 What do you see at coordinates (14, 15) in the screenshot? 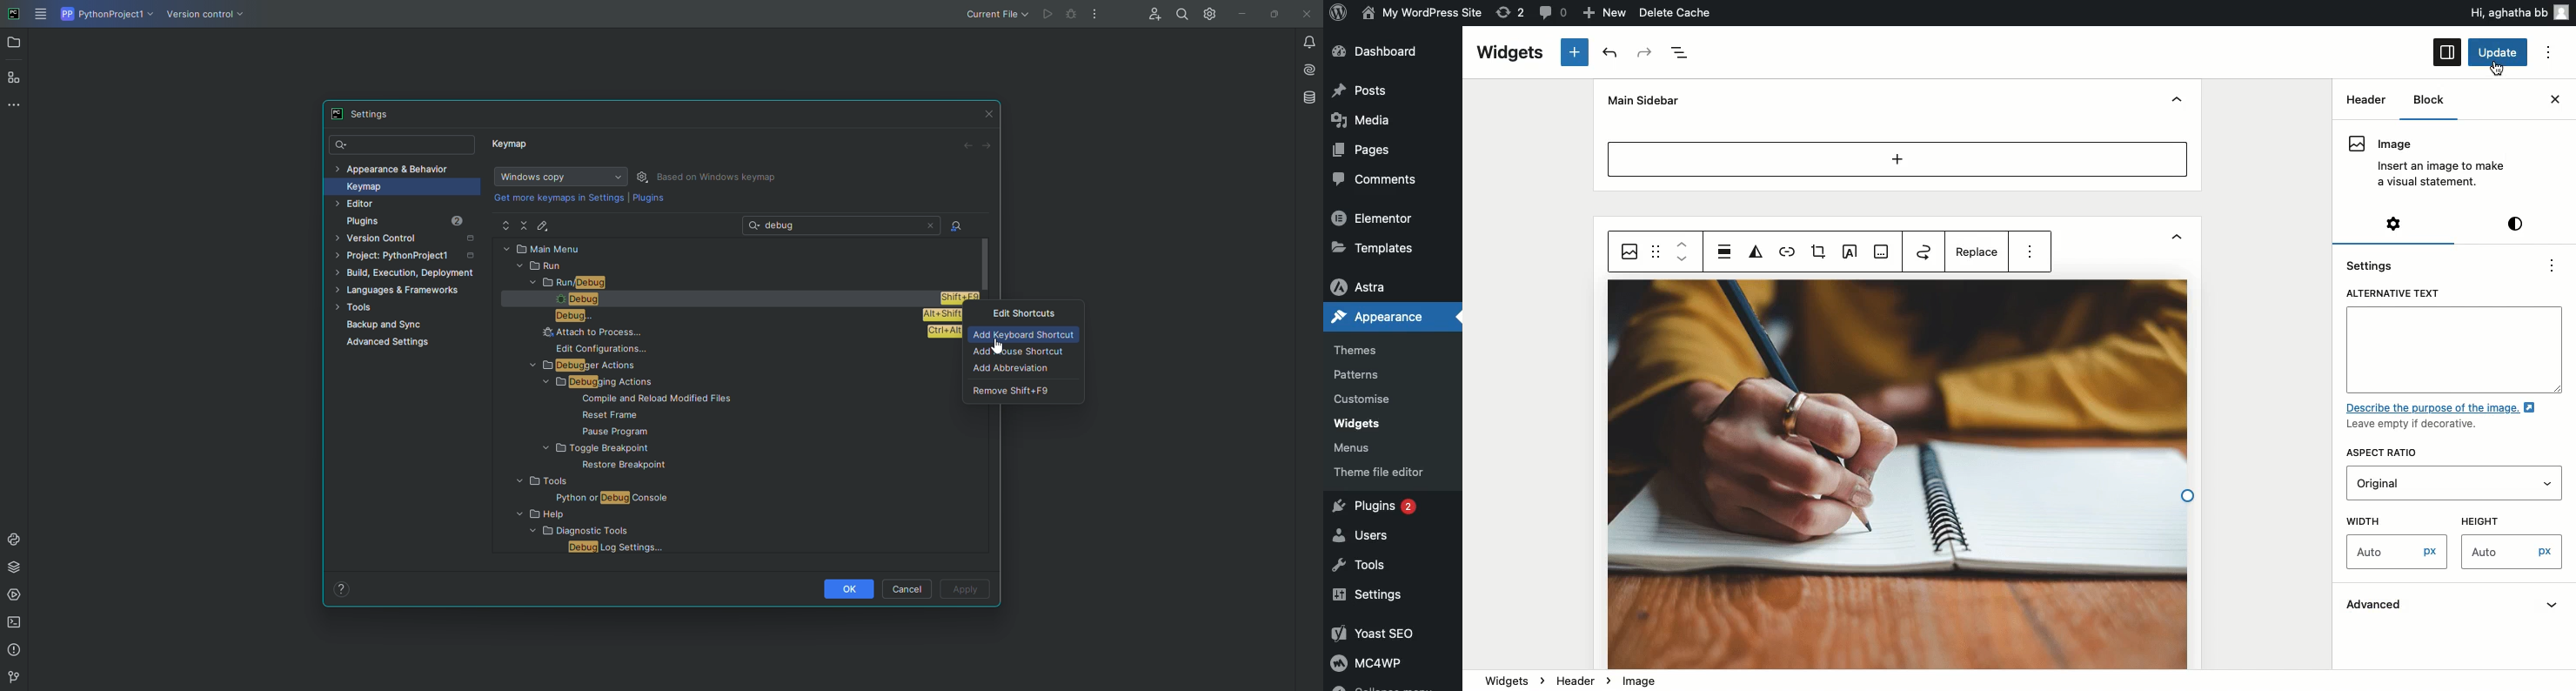
I see `PyCharm` at bounding box center [14, 15].